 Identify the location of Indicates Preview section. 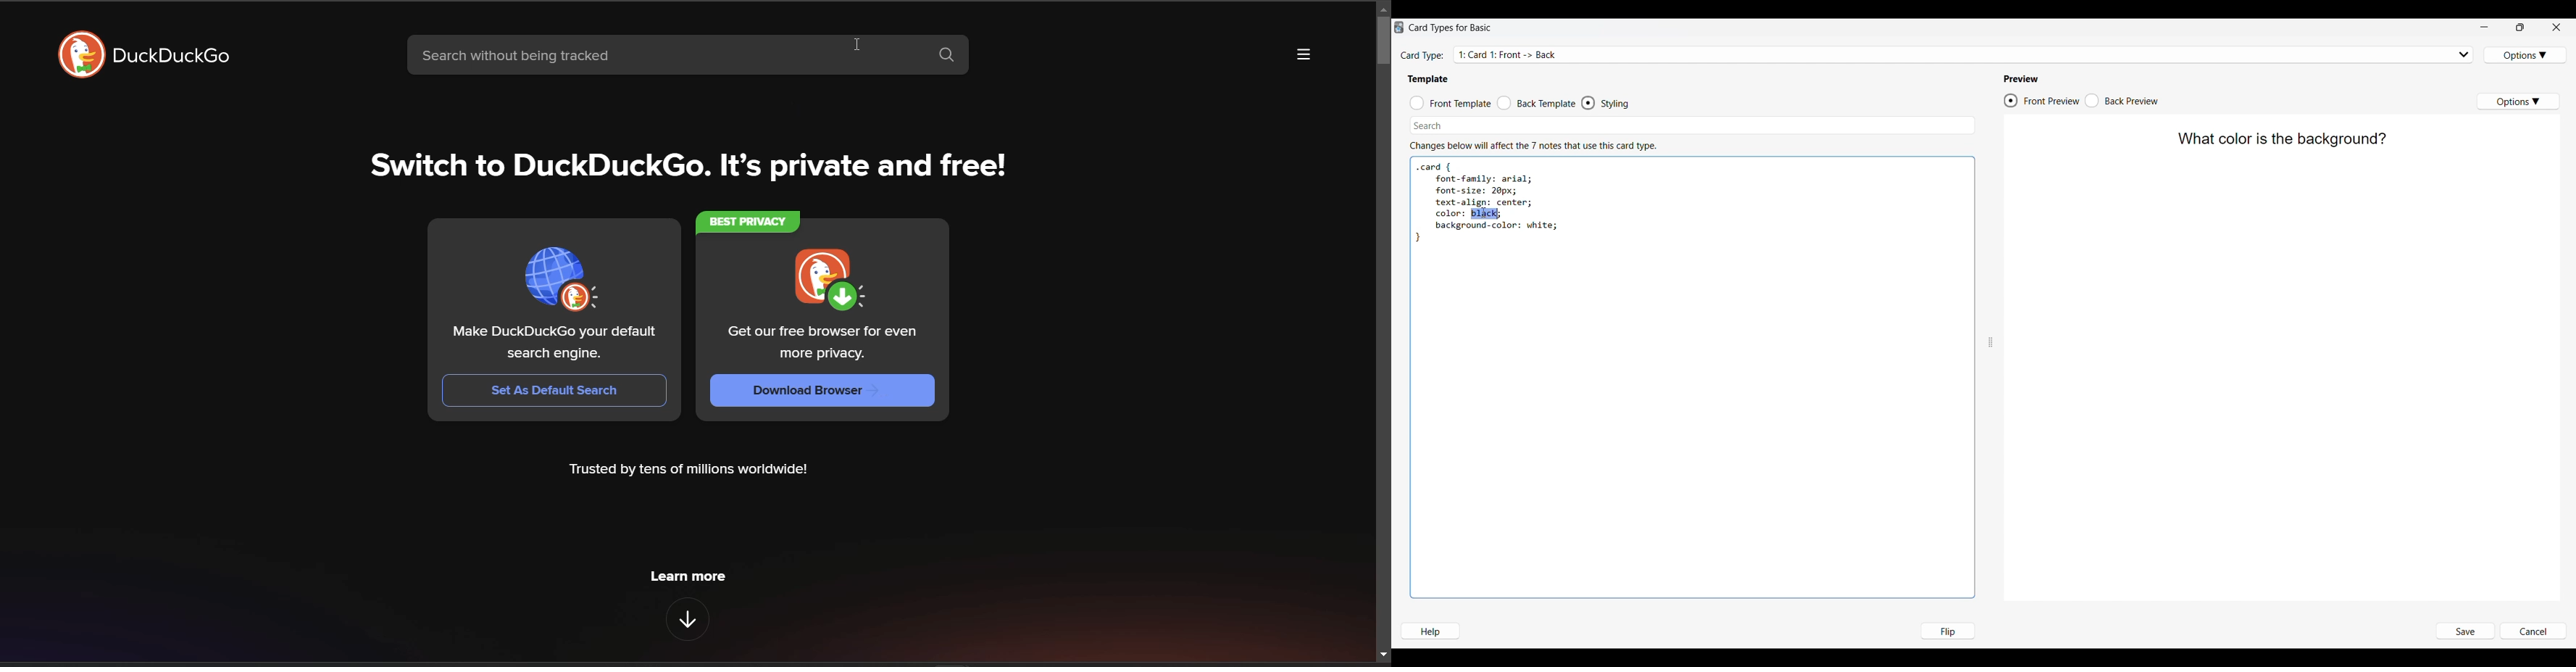
(2023, 79).